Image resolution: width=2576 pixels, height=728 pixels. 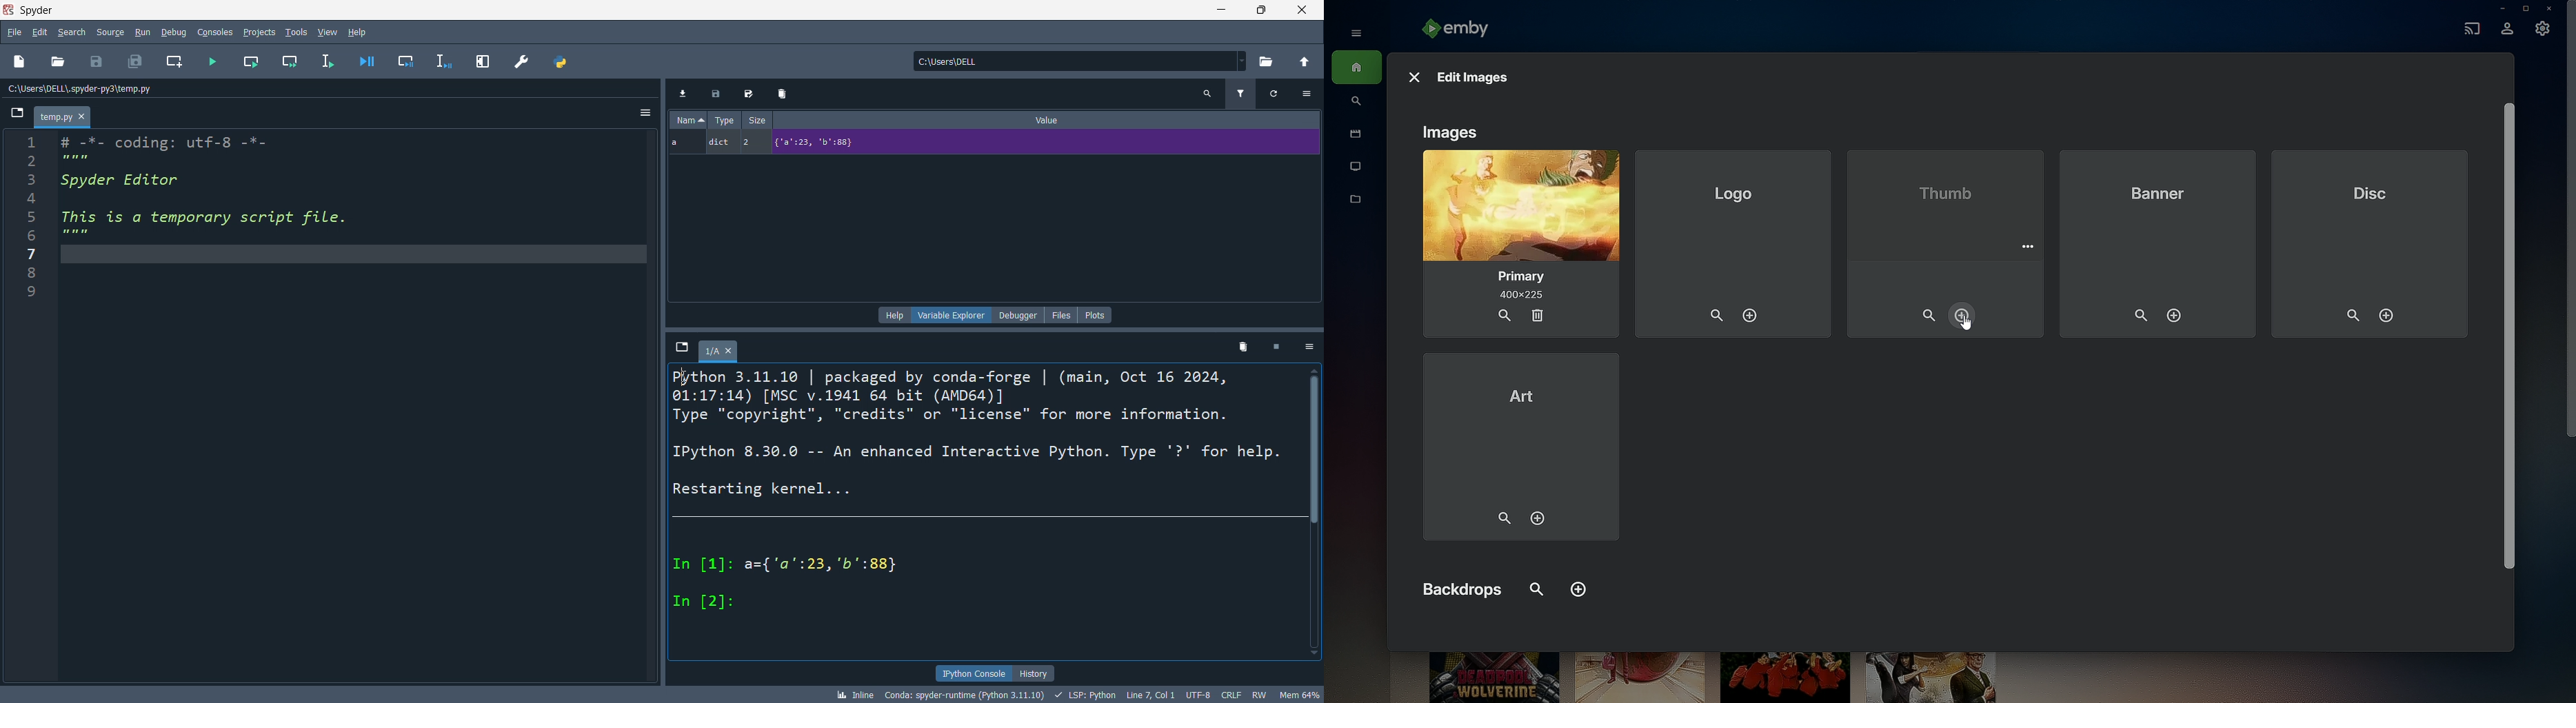 What do you see at coordinates (41, 9) in the screenshot?
I see `spyder` at bounding box center [41, 9].